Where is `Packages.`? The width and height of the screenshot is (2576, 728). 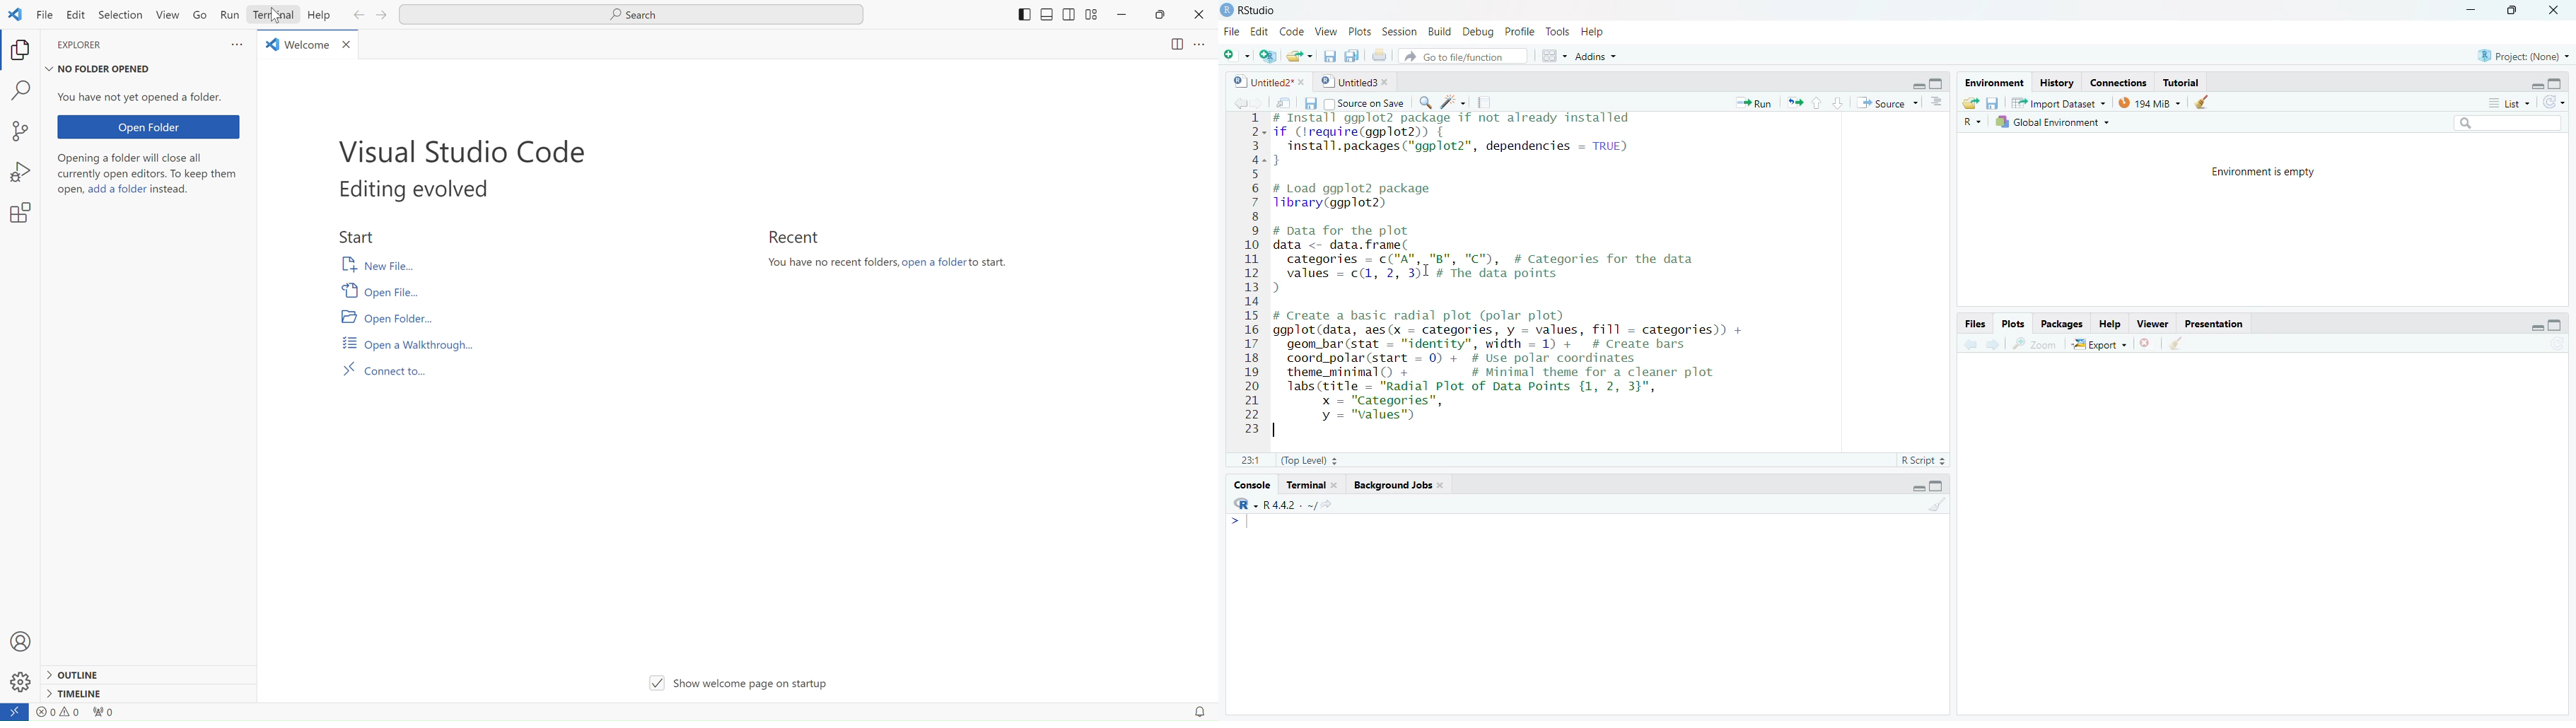
Packages. is located at coordinates (2062, 324).